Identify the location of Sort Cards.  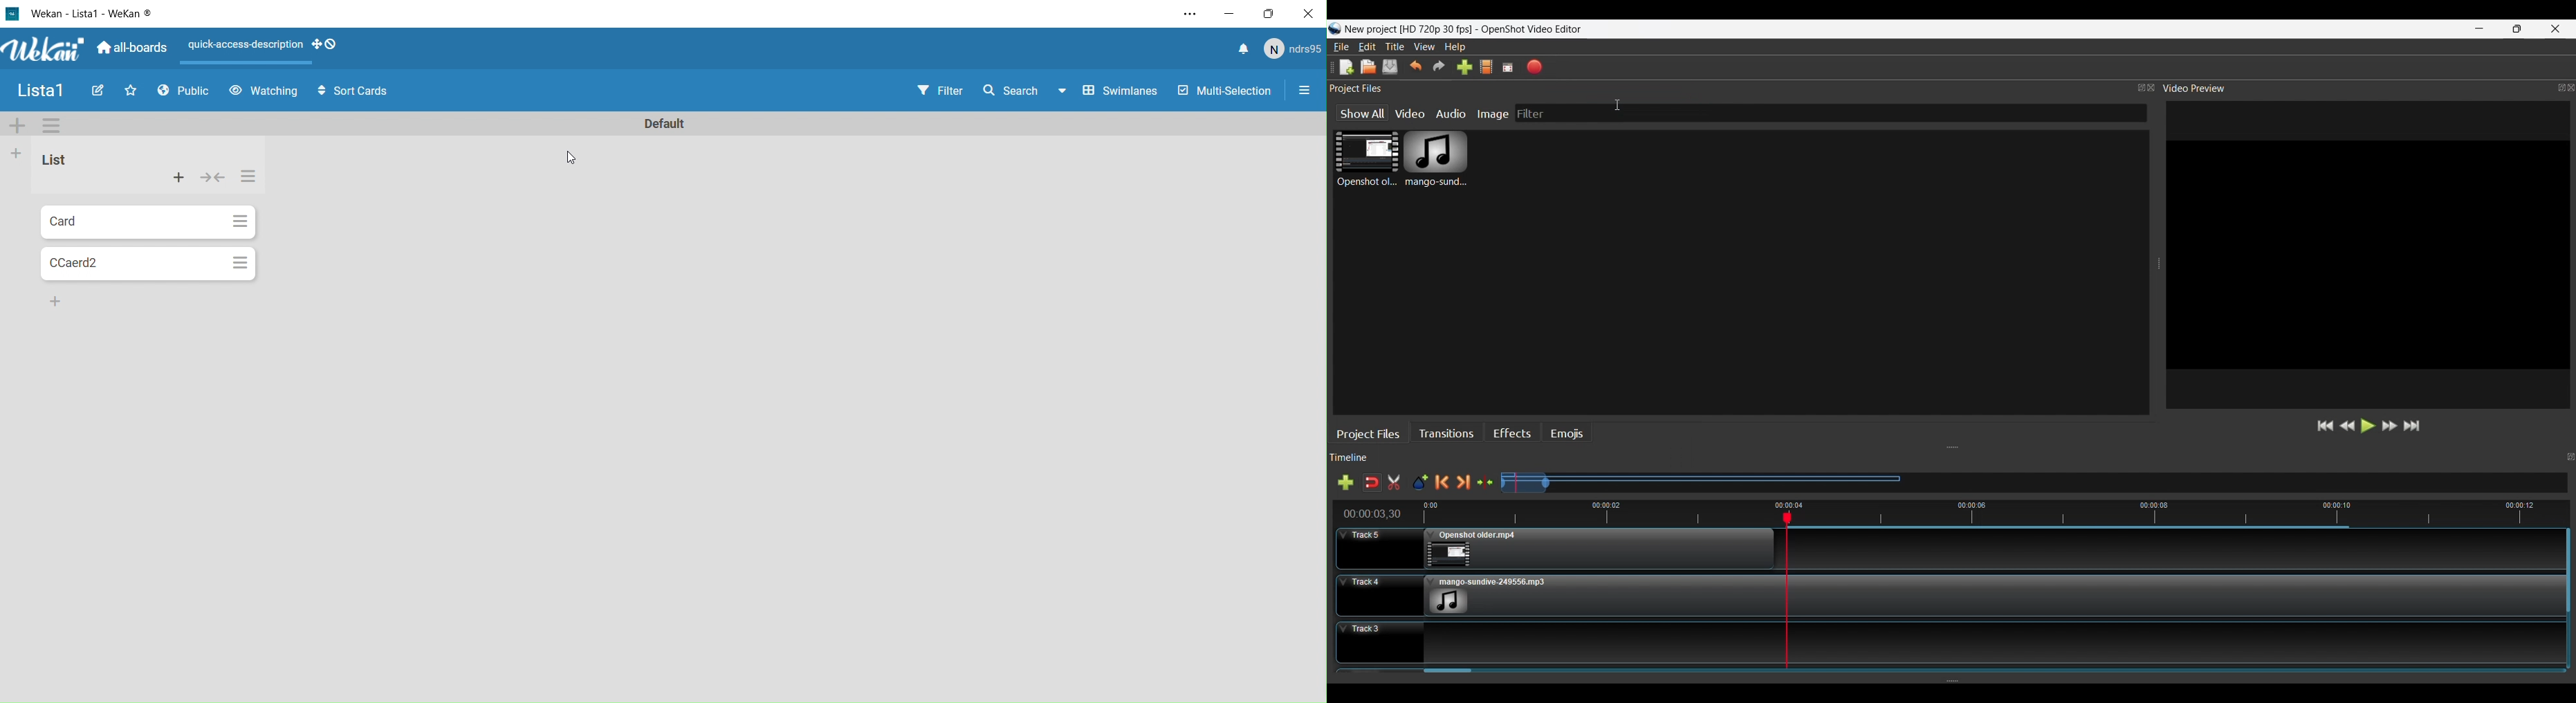
(348, 93).